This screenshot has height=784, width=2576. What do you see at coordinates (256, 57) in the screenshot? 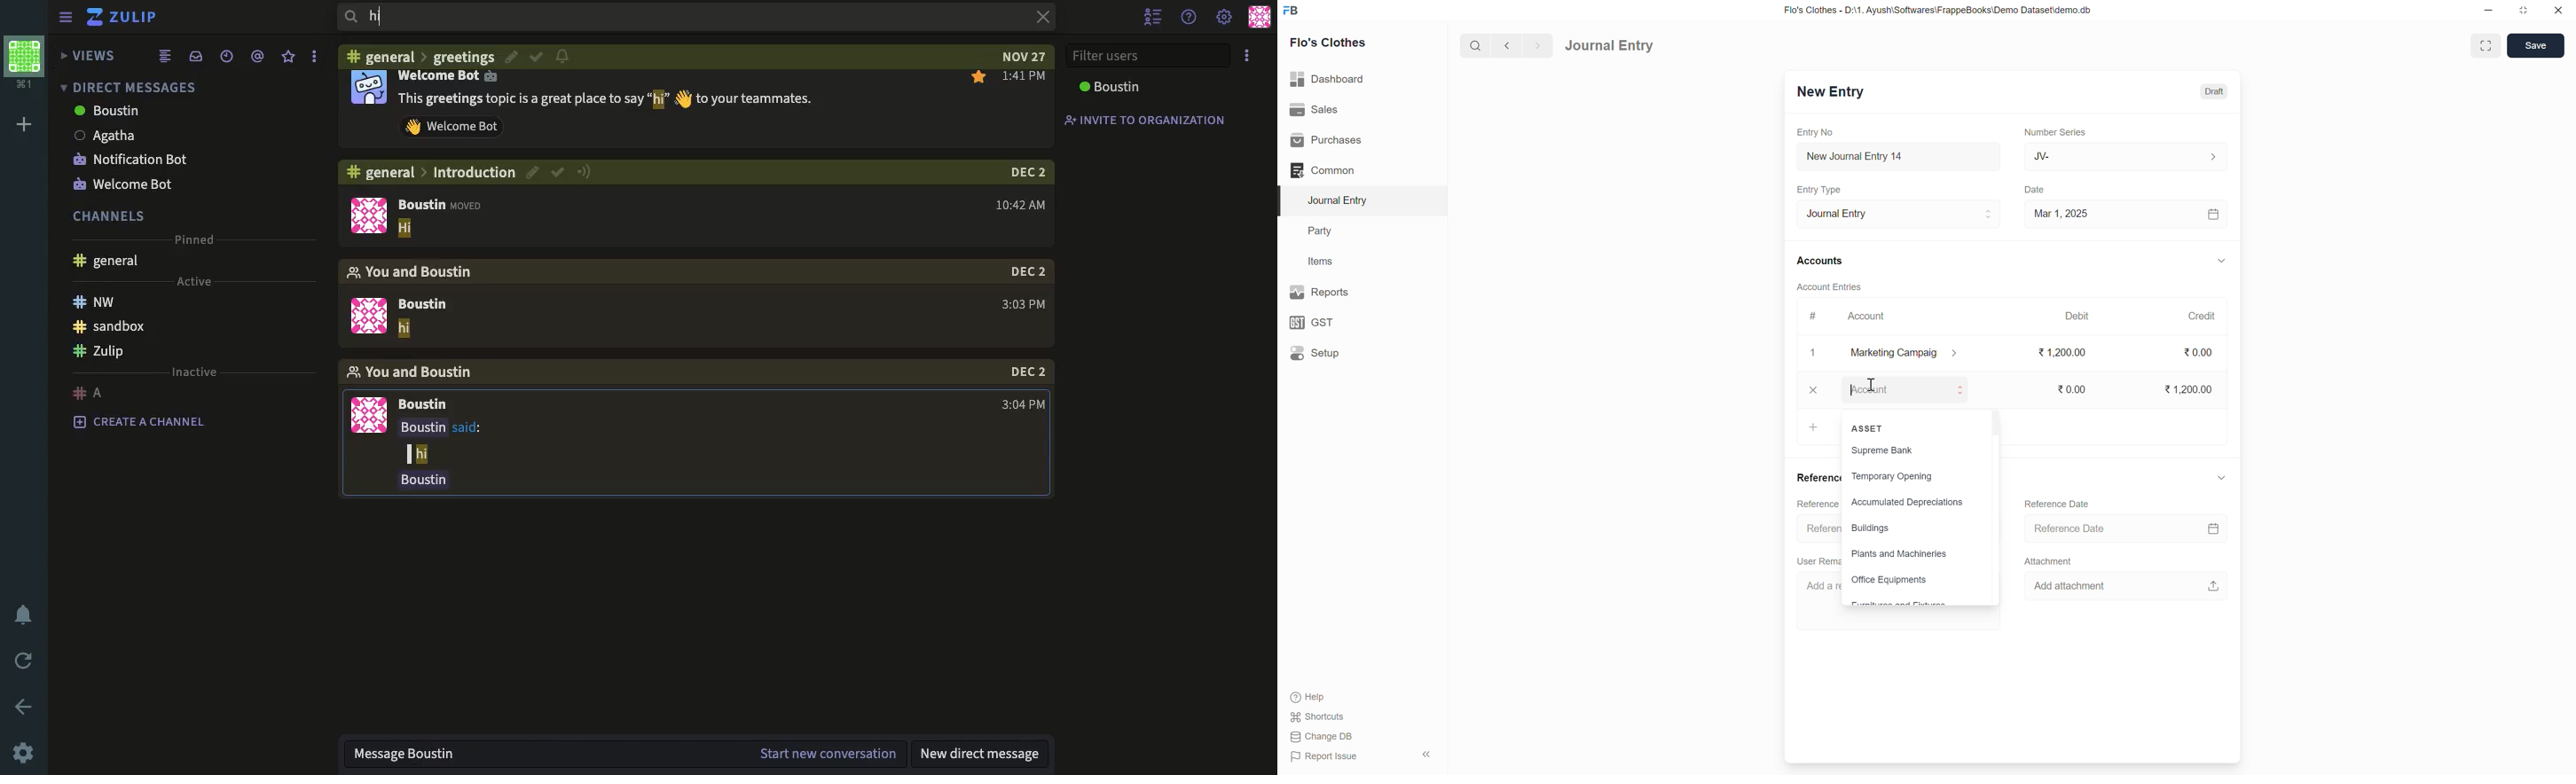
I see `mention` at bounding box center [256, 57].